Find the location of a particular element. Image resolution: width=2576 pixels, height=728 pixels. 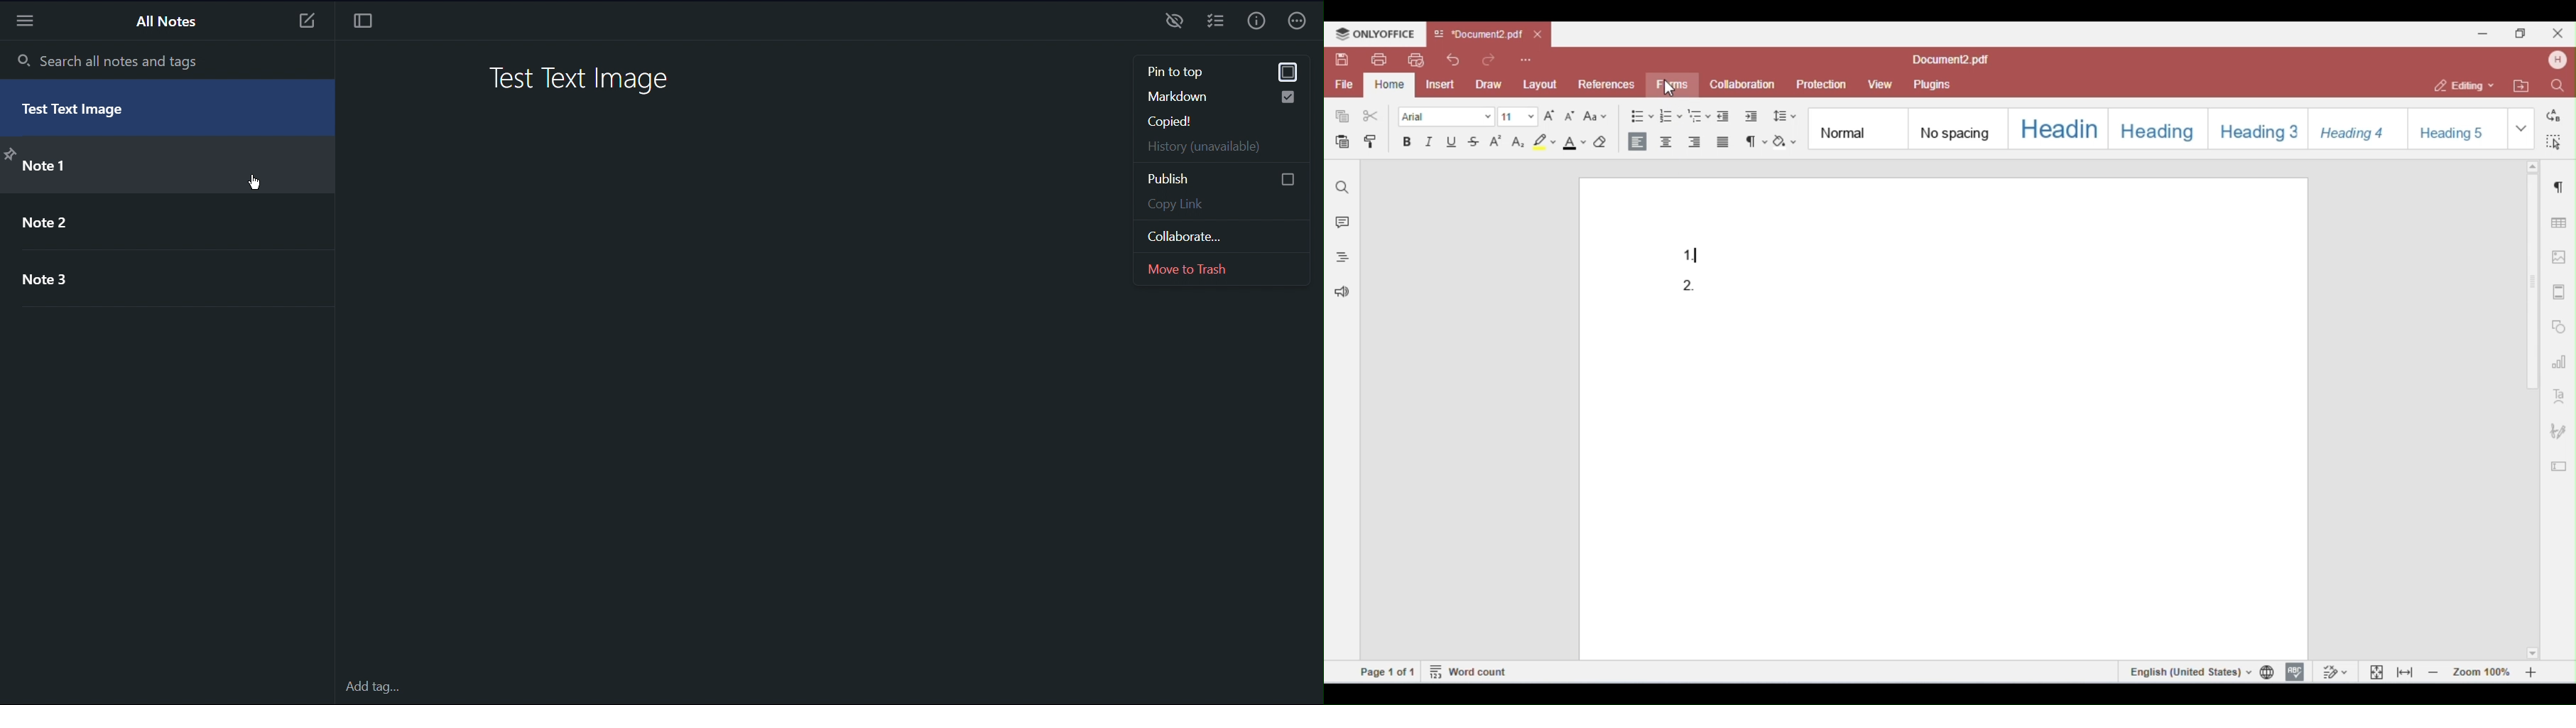

New Note is located at coordinates (305, 24).